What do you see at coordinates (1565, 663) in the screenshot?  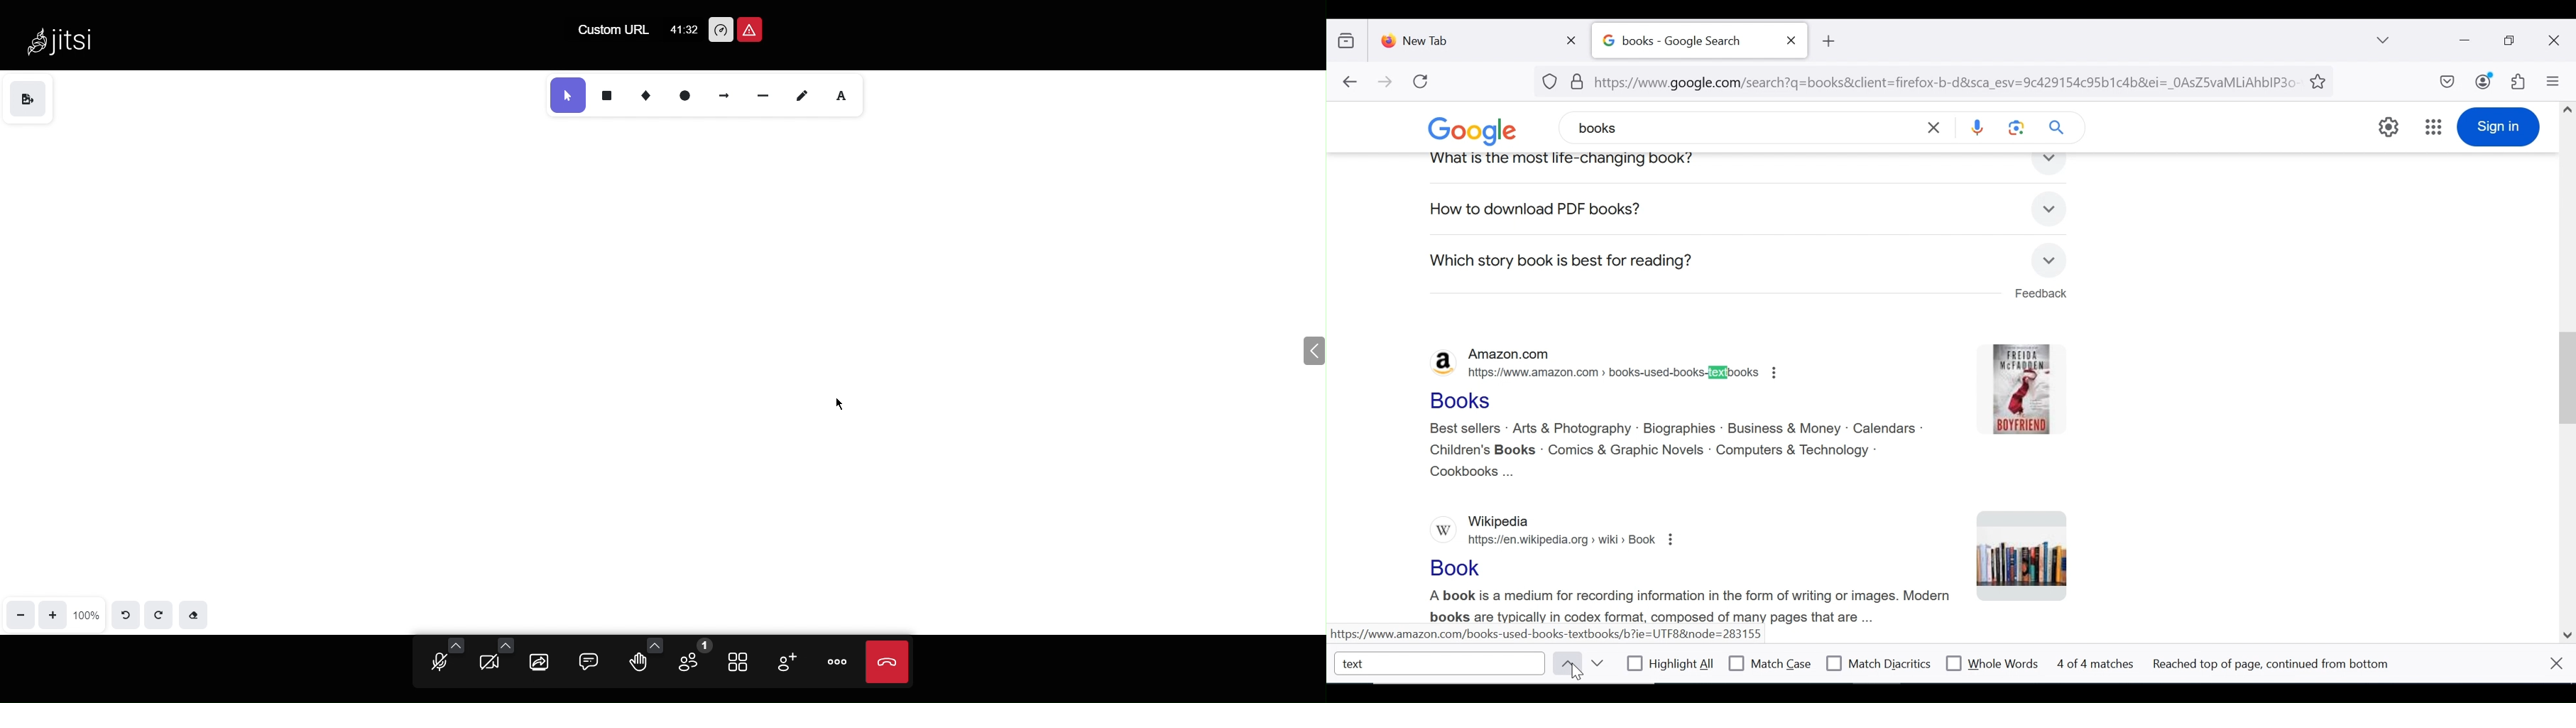 I see `previous` at bounding box center [1565, 663].